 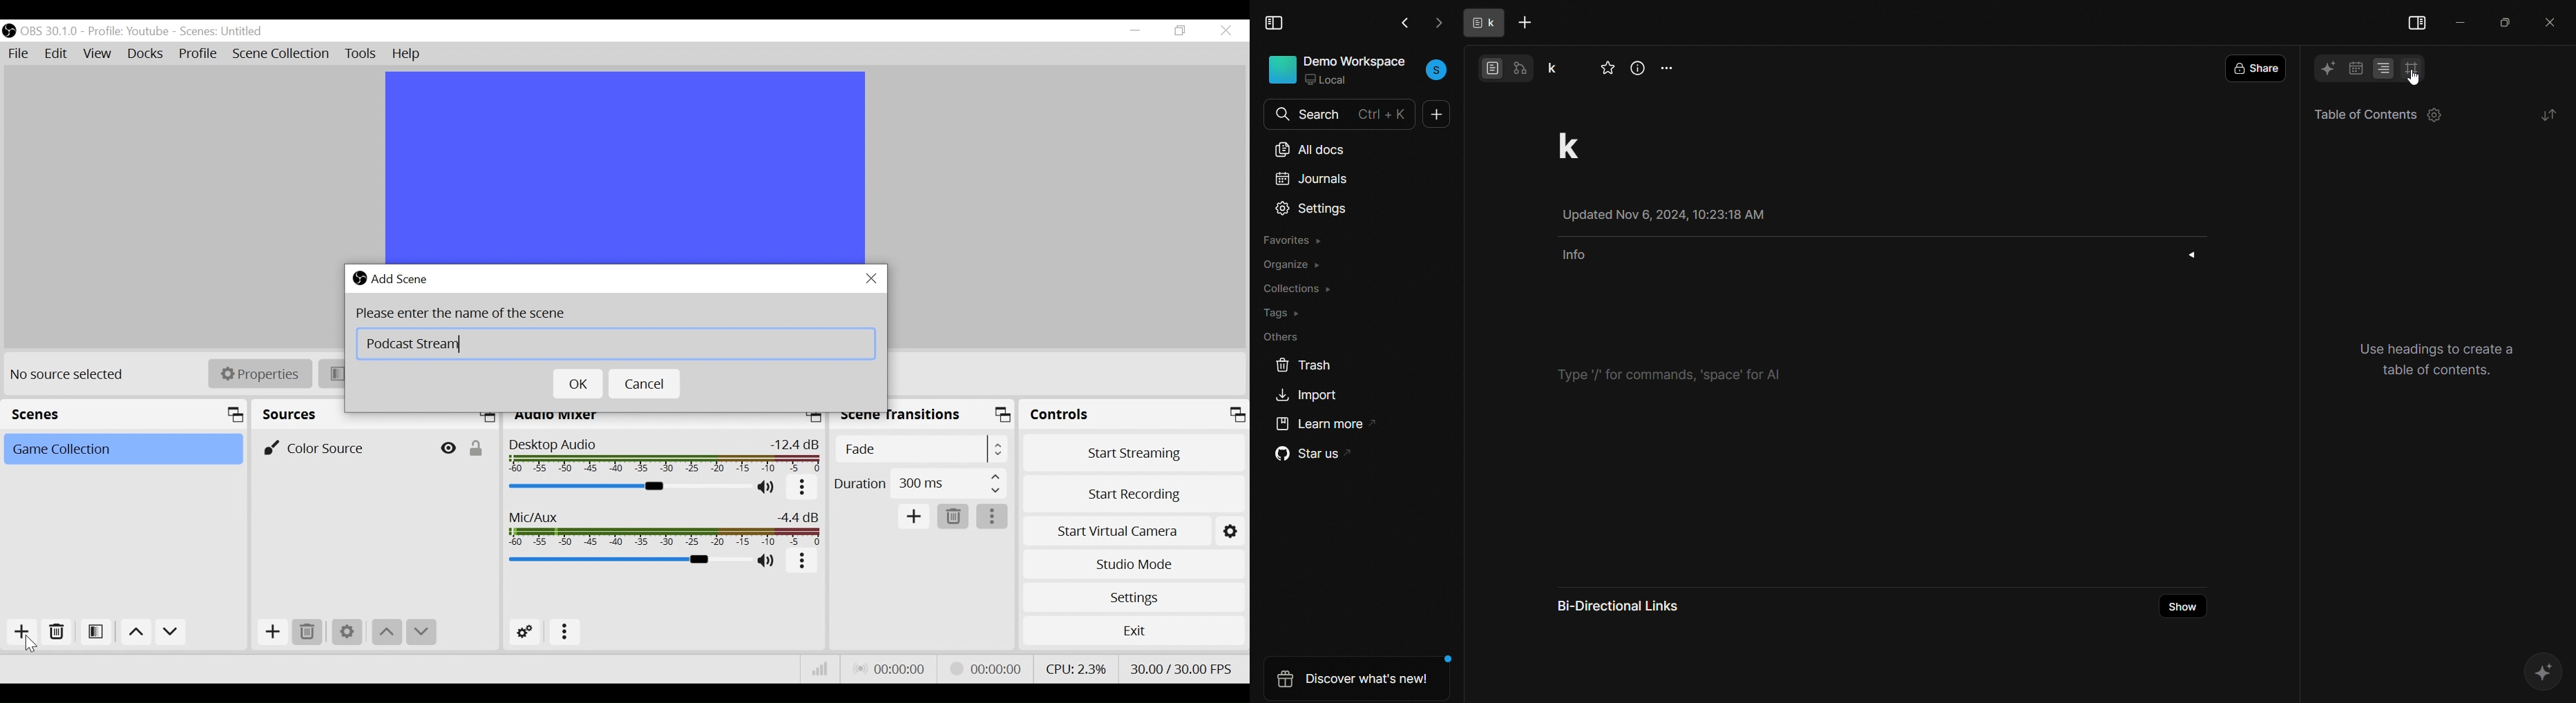 What do you see at coordinates (666, 529) in the screenshot?
I see `Mic/Aux` at bounding box center [666, 529].